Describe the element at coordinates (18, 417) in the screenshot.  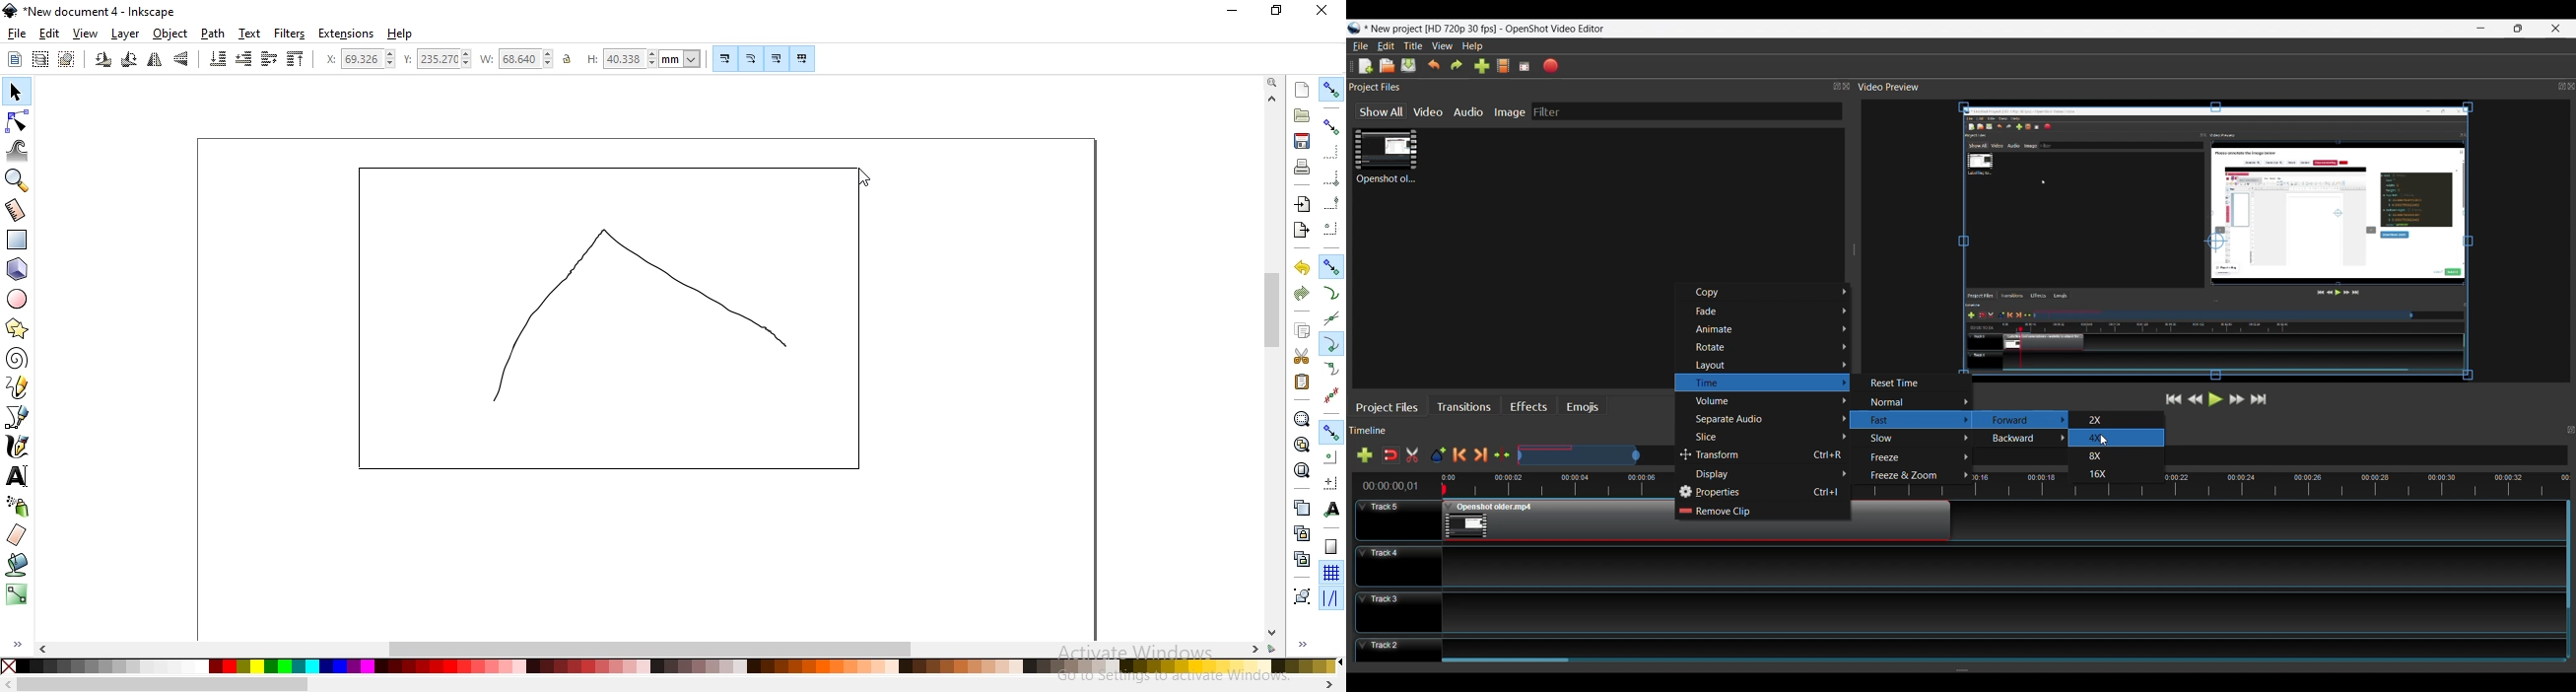
I see `draw bezier lines and straight lines` at that location.